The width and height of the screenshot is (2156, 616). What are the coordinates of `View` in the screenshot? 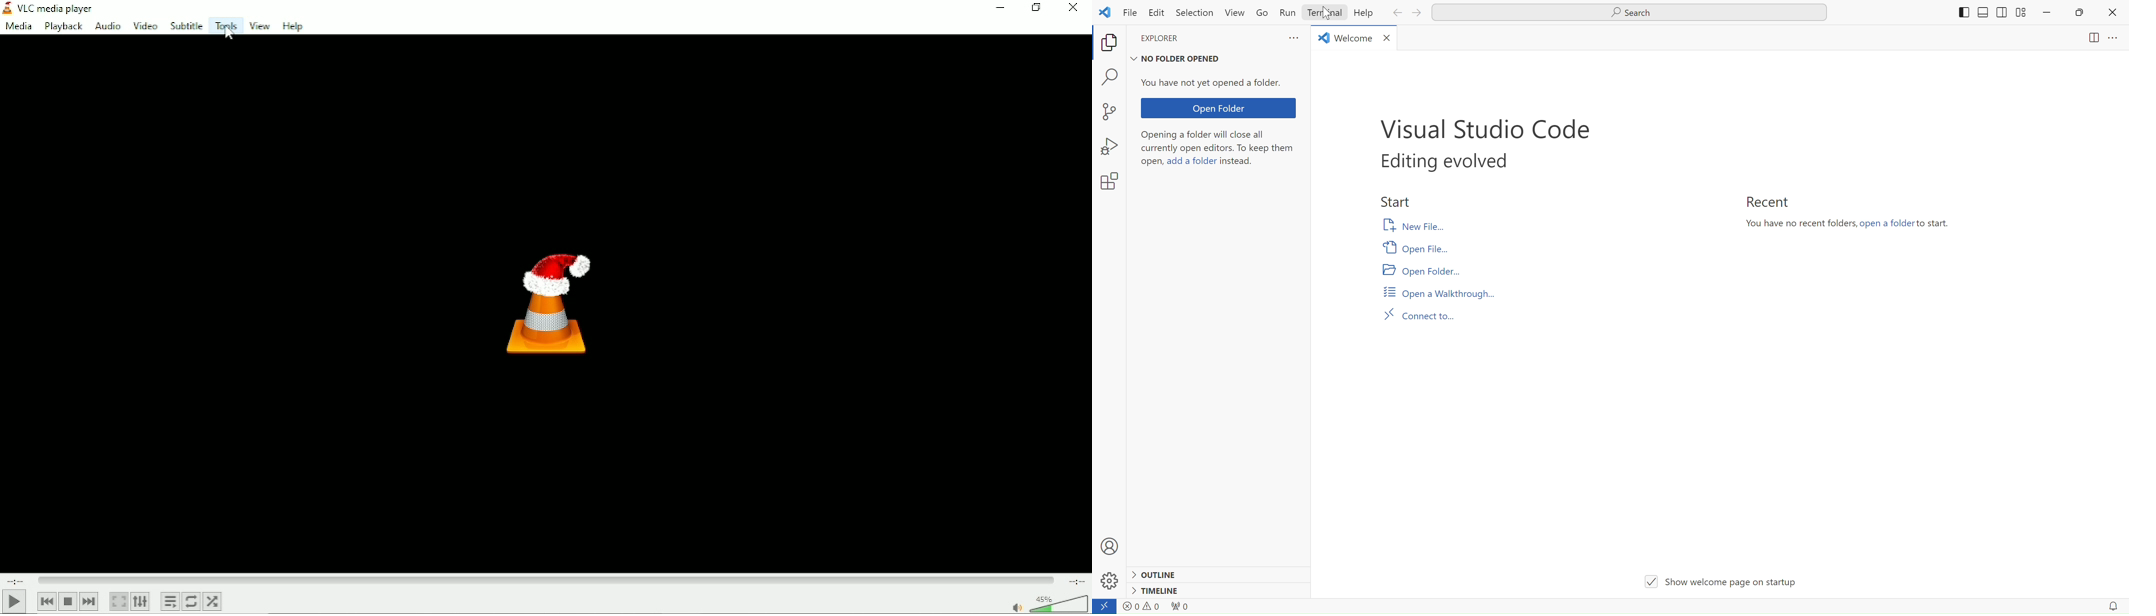 It's located at (1236, 14).